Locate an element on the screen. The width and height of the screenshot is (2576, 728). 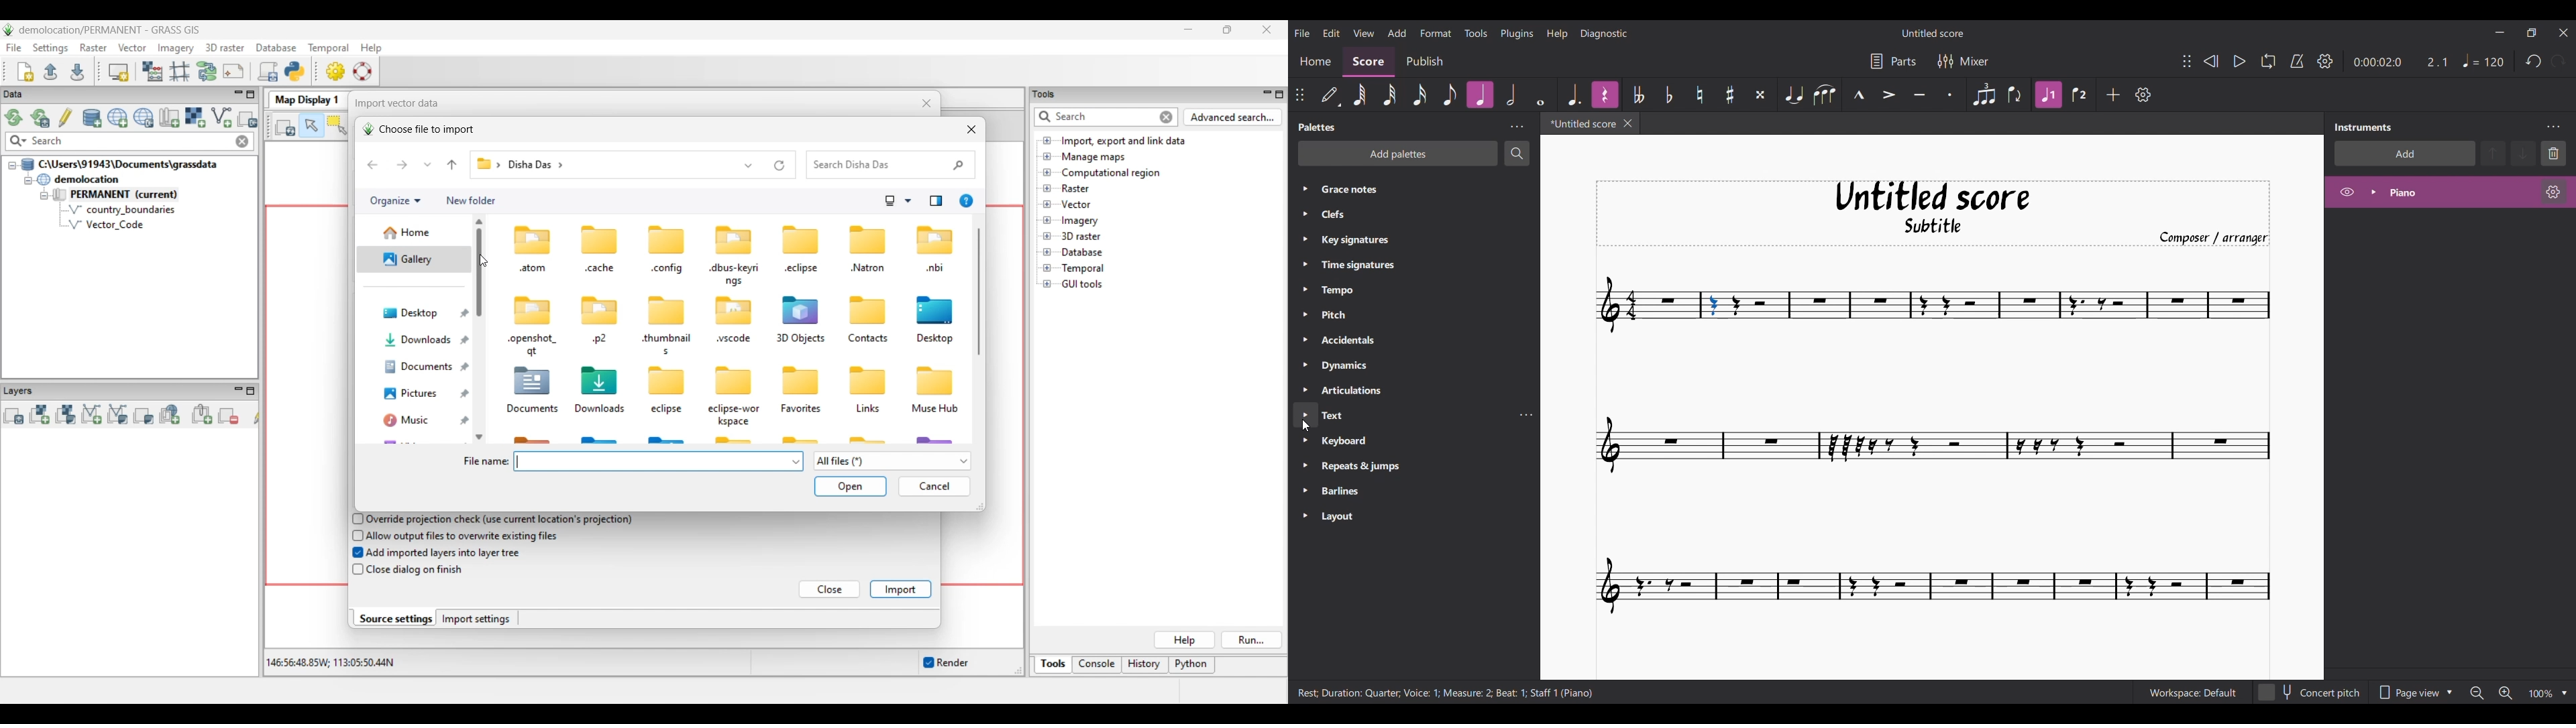
Zoom factor is located at coordinates (2541, 693).